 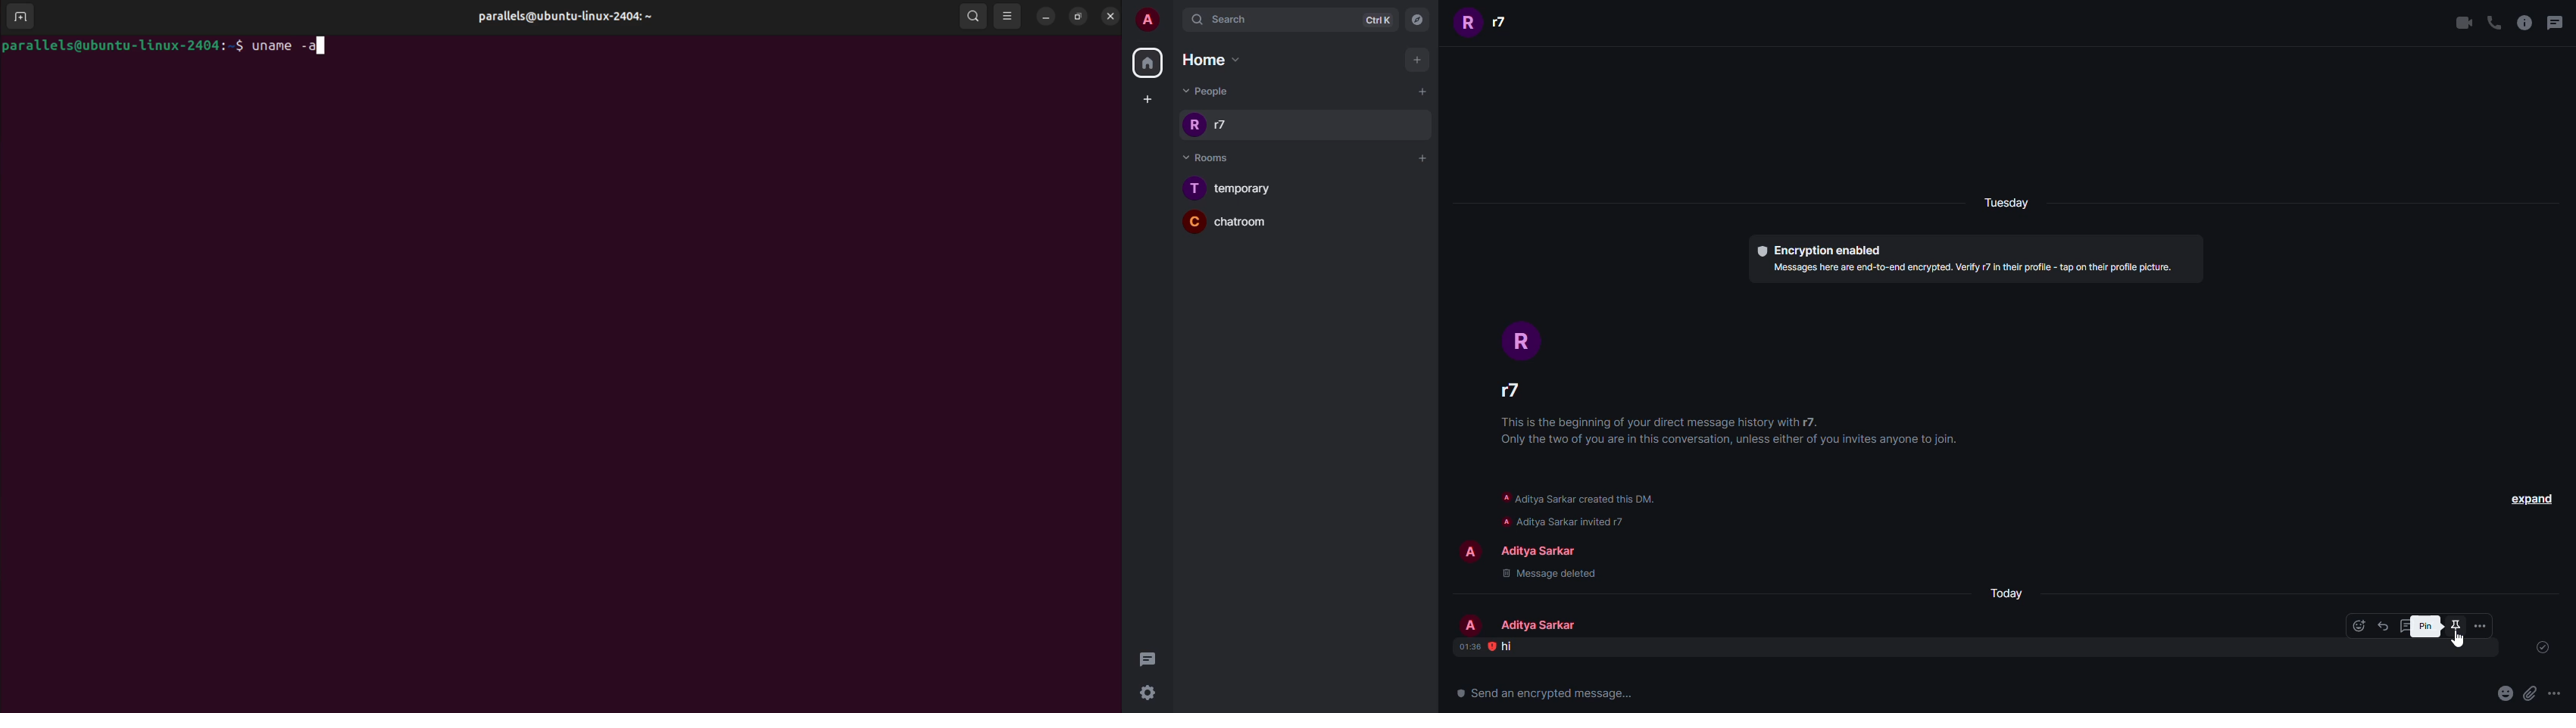 I want to click on emoji, so click(x=2358, y=626).